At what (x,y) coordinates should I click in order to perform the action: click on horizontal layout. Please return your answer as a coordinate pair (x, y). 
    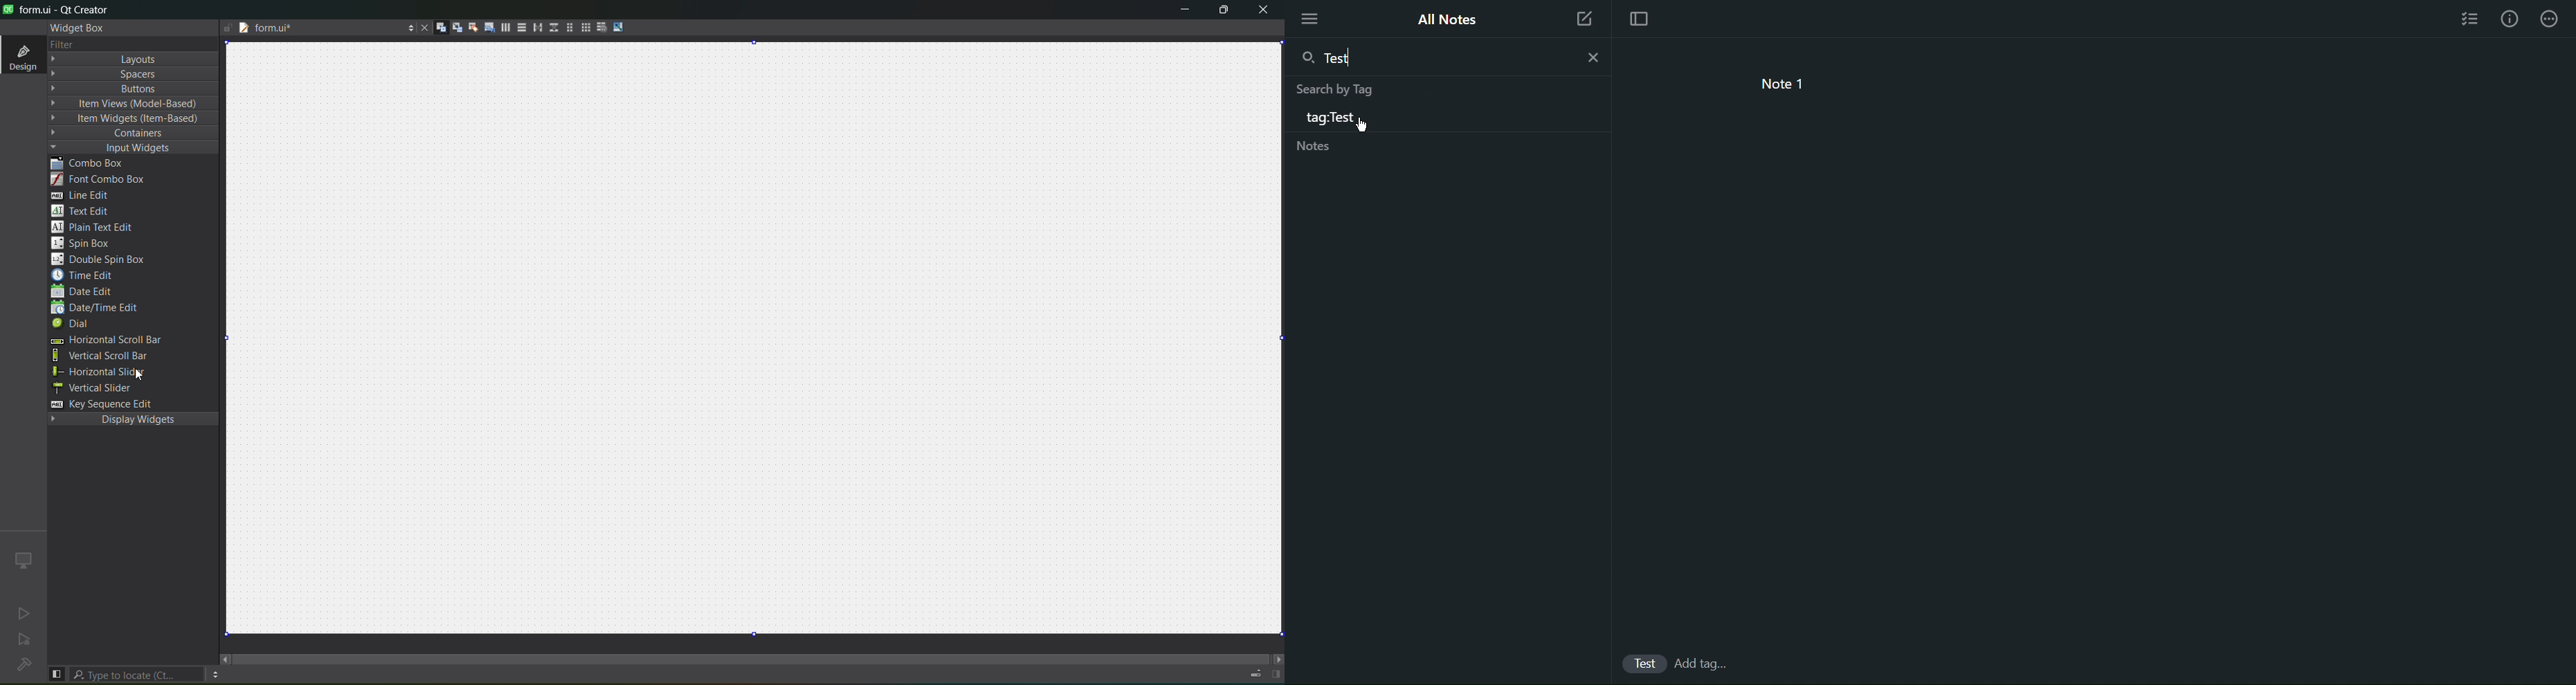
    Looking at the image, I should click on (502, 27).